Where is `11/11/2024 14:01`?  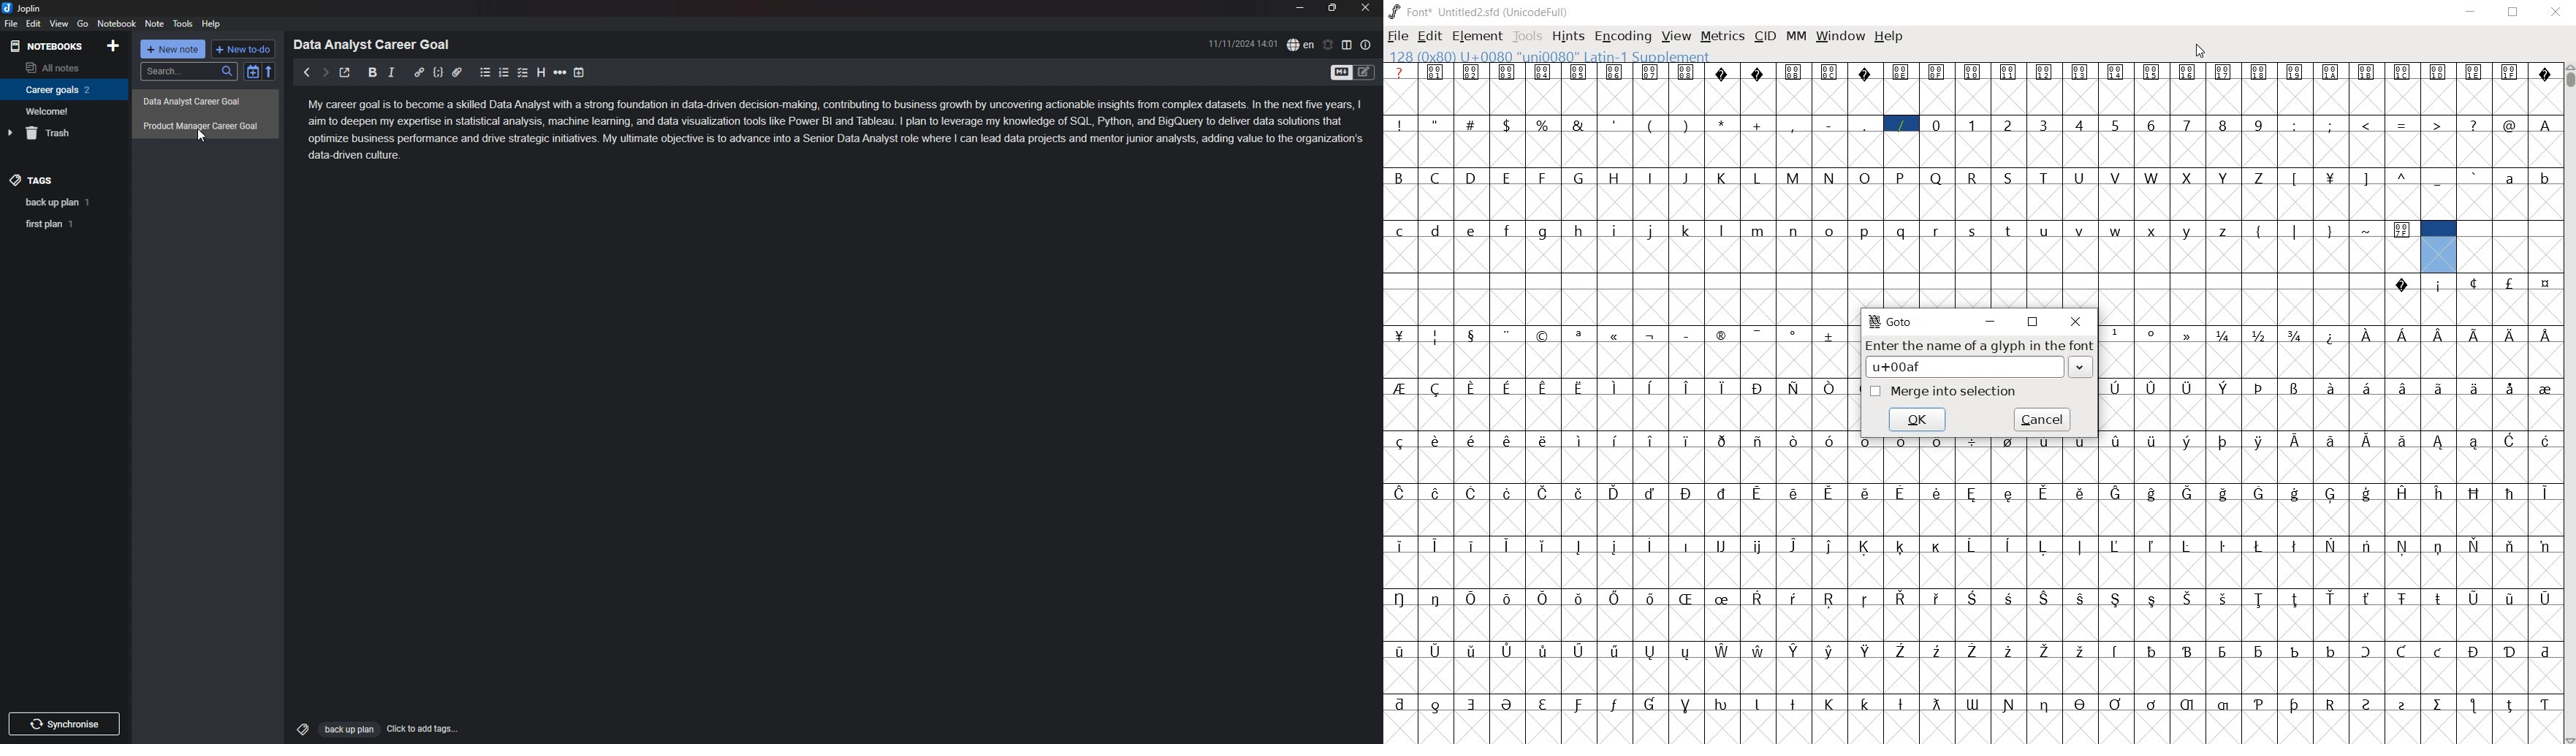
11/11/2024 14:01 is located at coordinates (1244, 43).